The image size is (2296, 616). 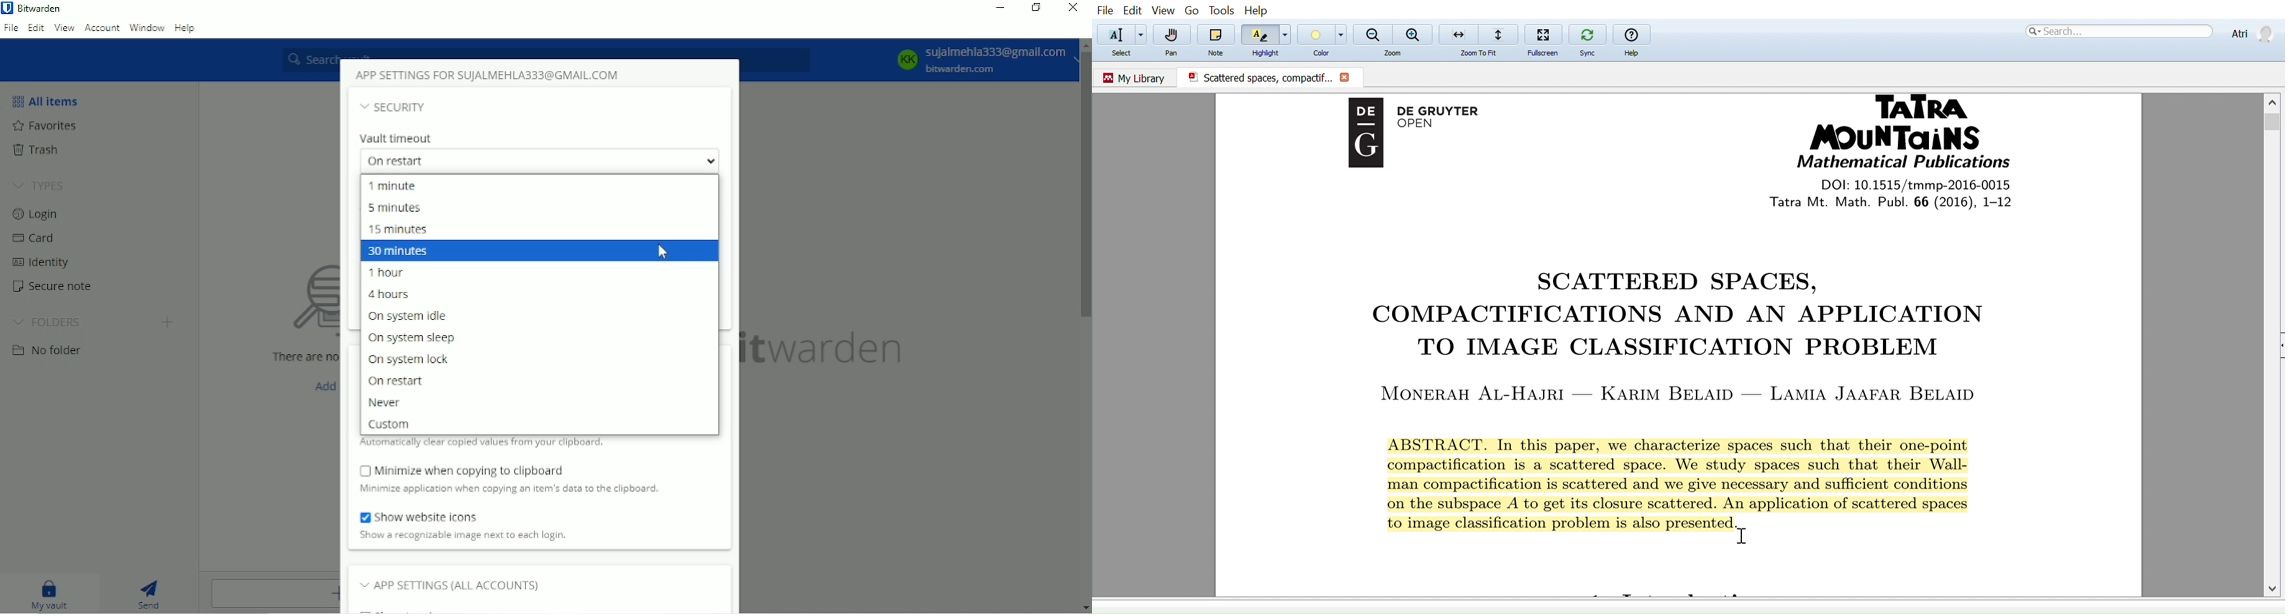 What do you see at coordinates (1414, 34) in the screenshot?
I see `Zoom in` at bounding box center [1414, 34].